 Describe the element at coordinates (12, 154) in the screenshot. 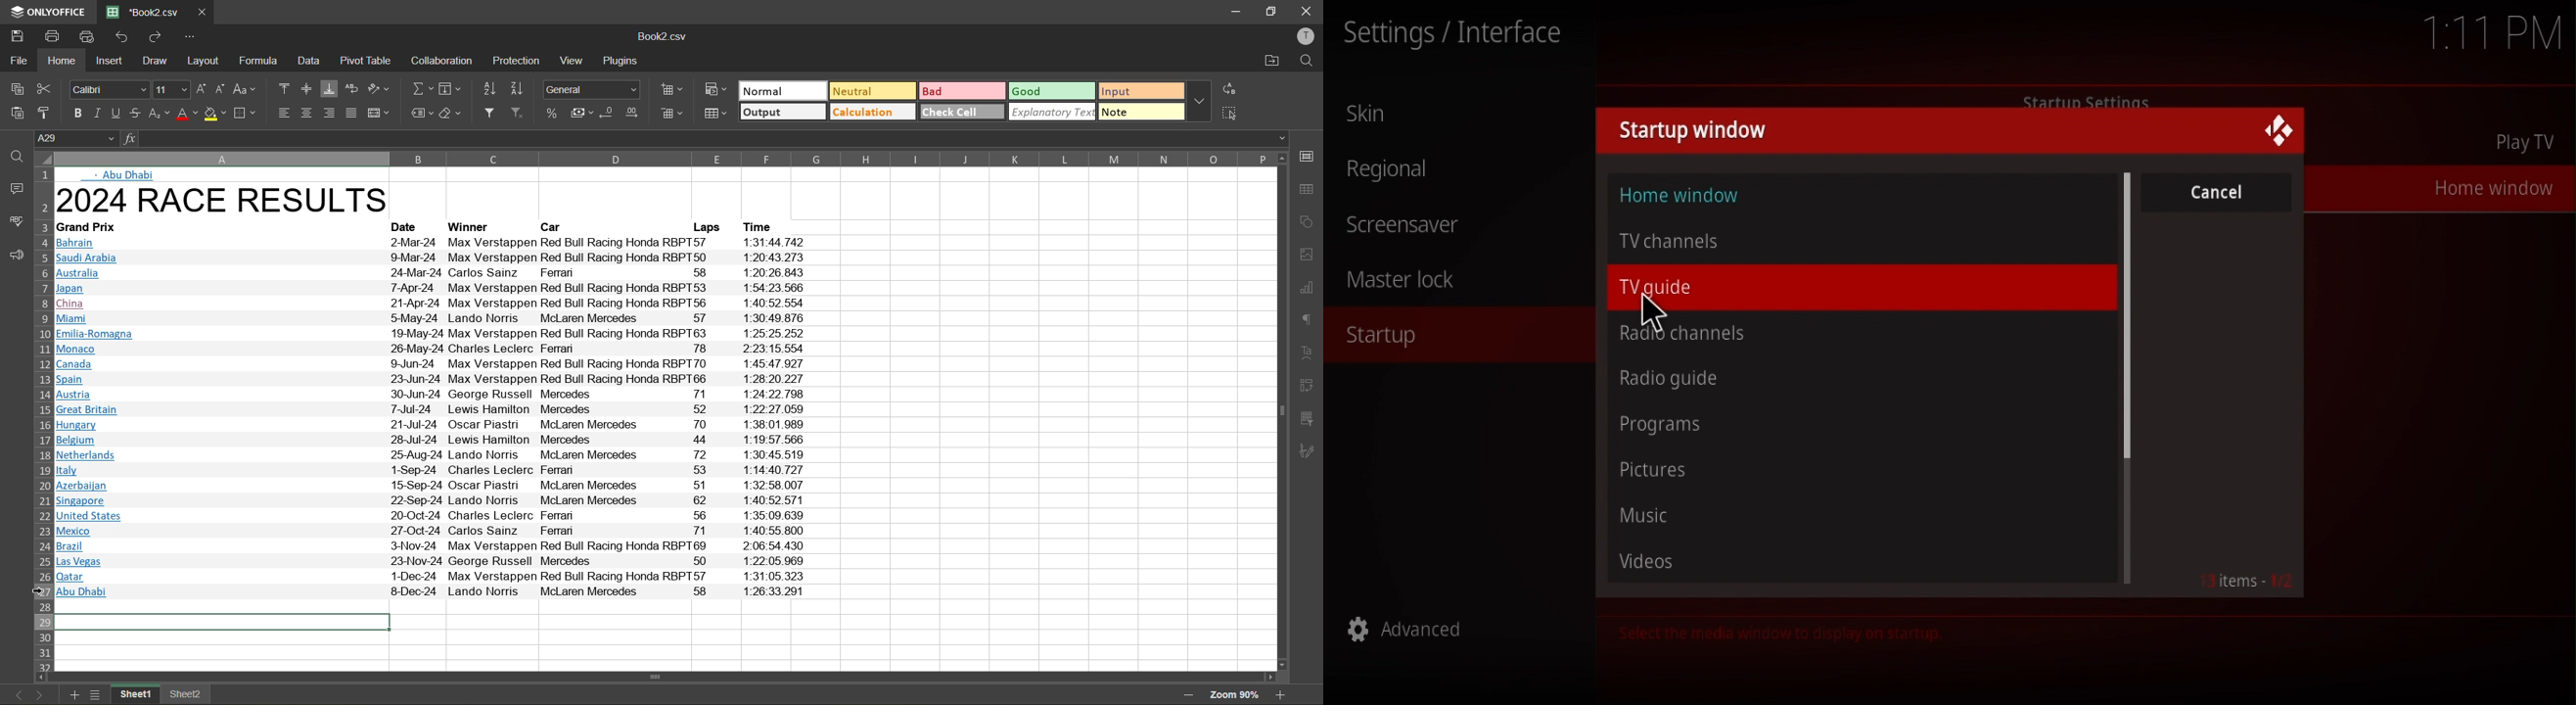

I see `open` at that location.